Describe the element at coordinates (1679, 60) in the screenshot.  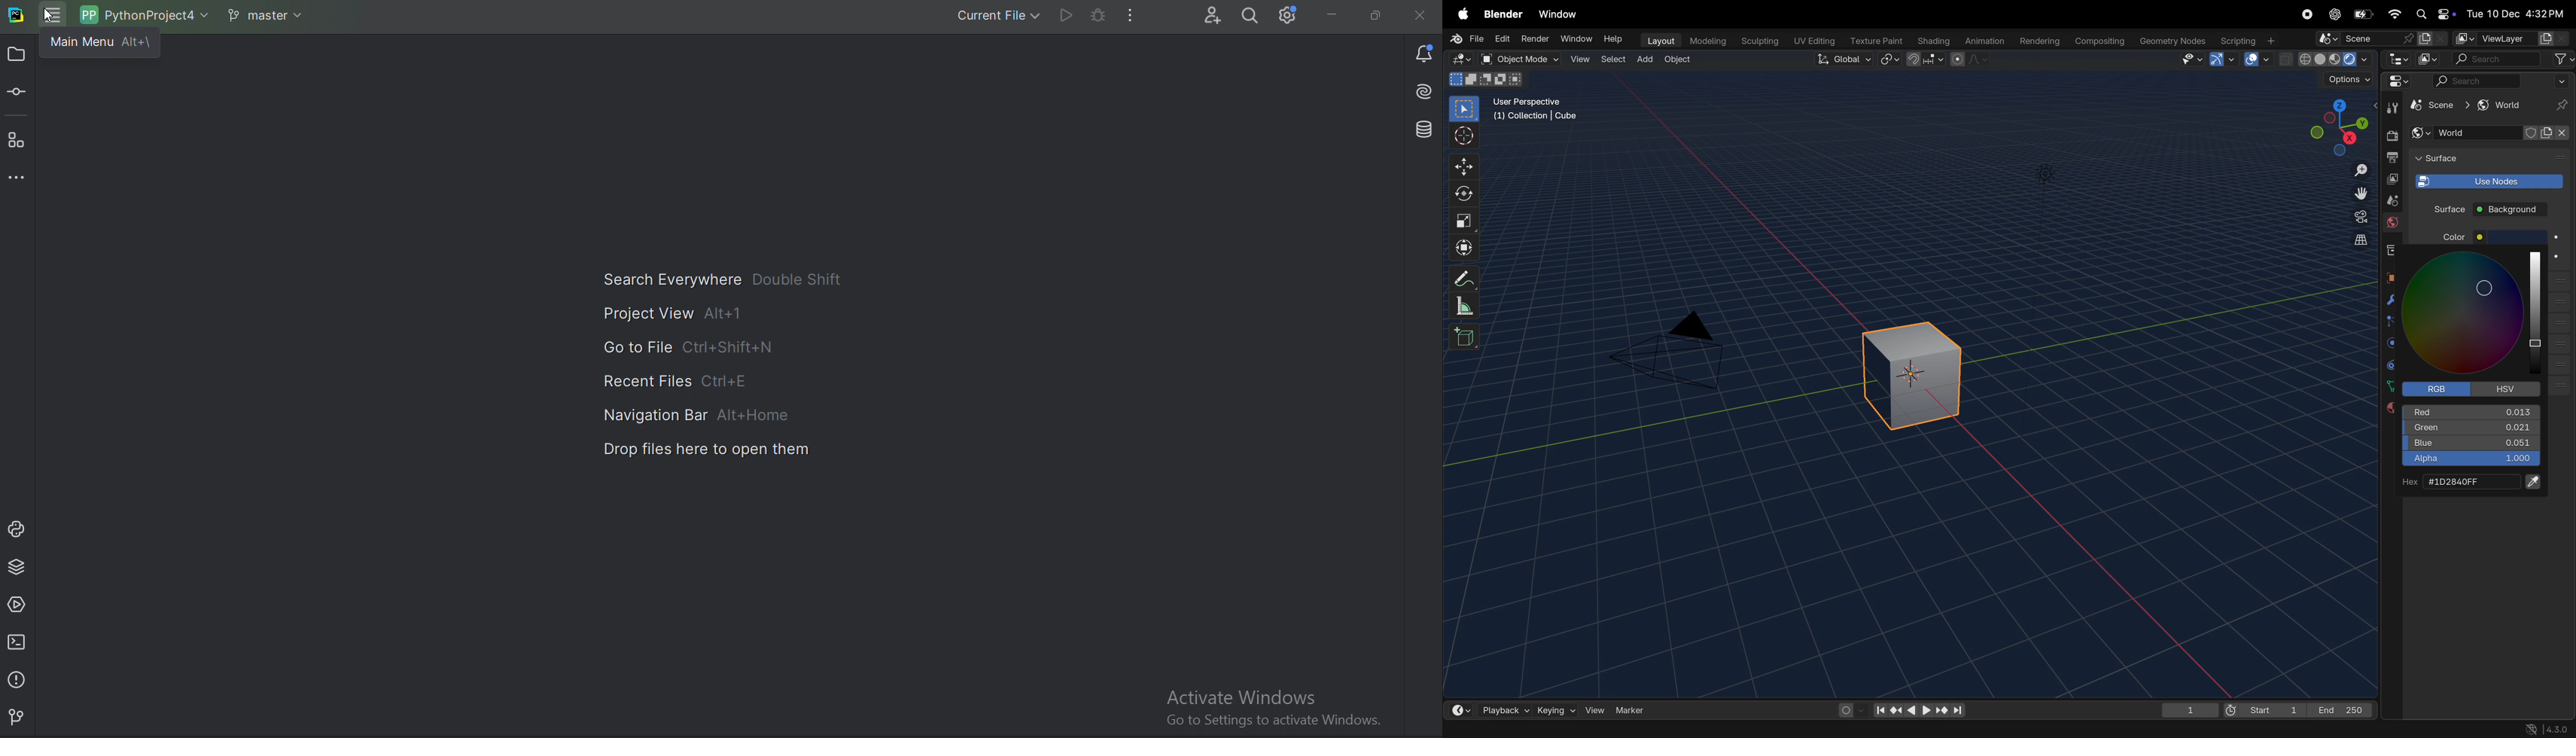
I see `Object` at that location.